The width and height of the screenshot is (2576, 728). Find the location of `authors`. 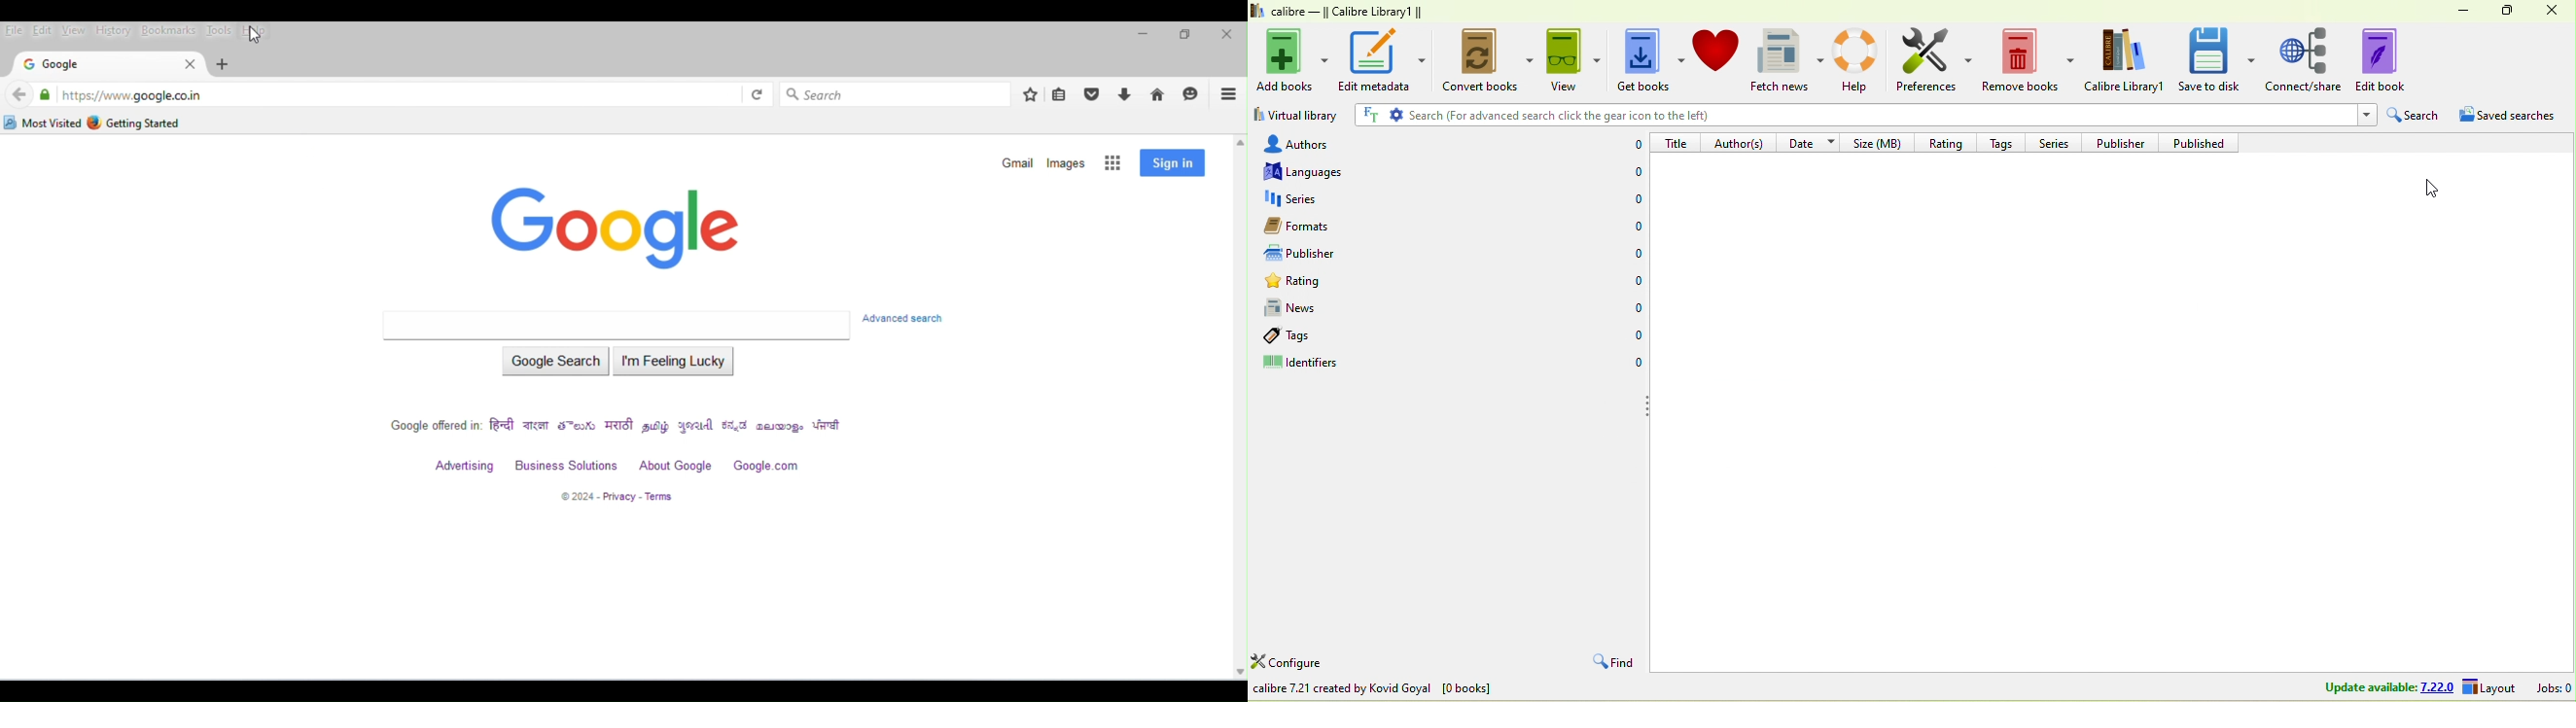

authors is located at coordinates (1315, 143).